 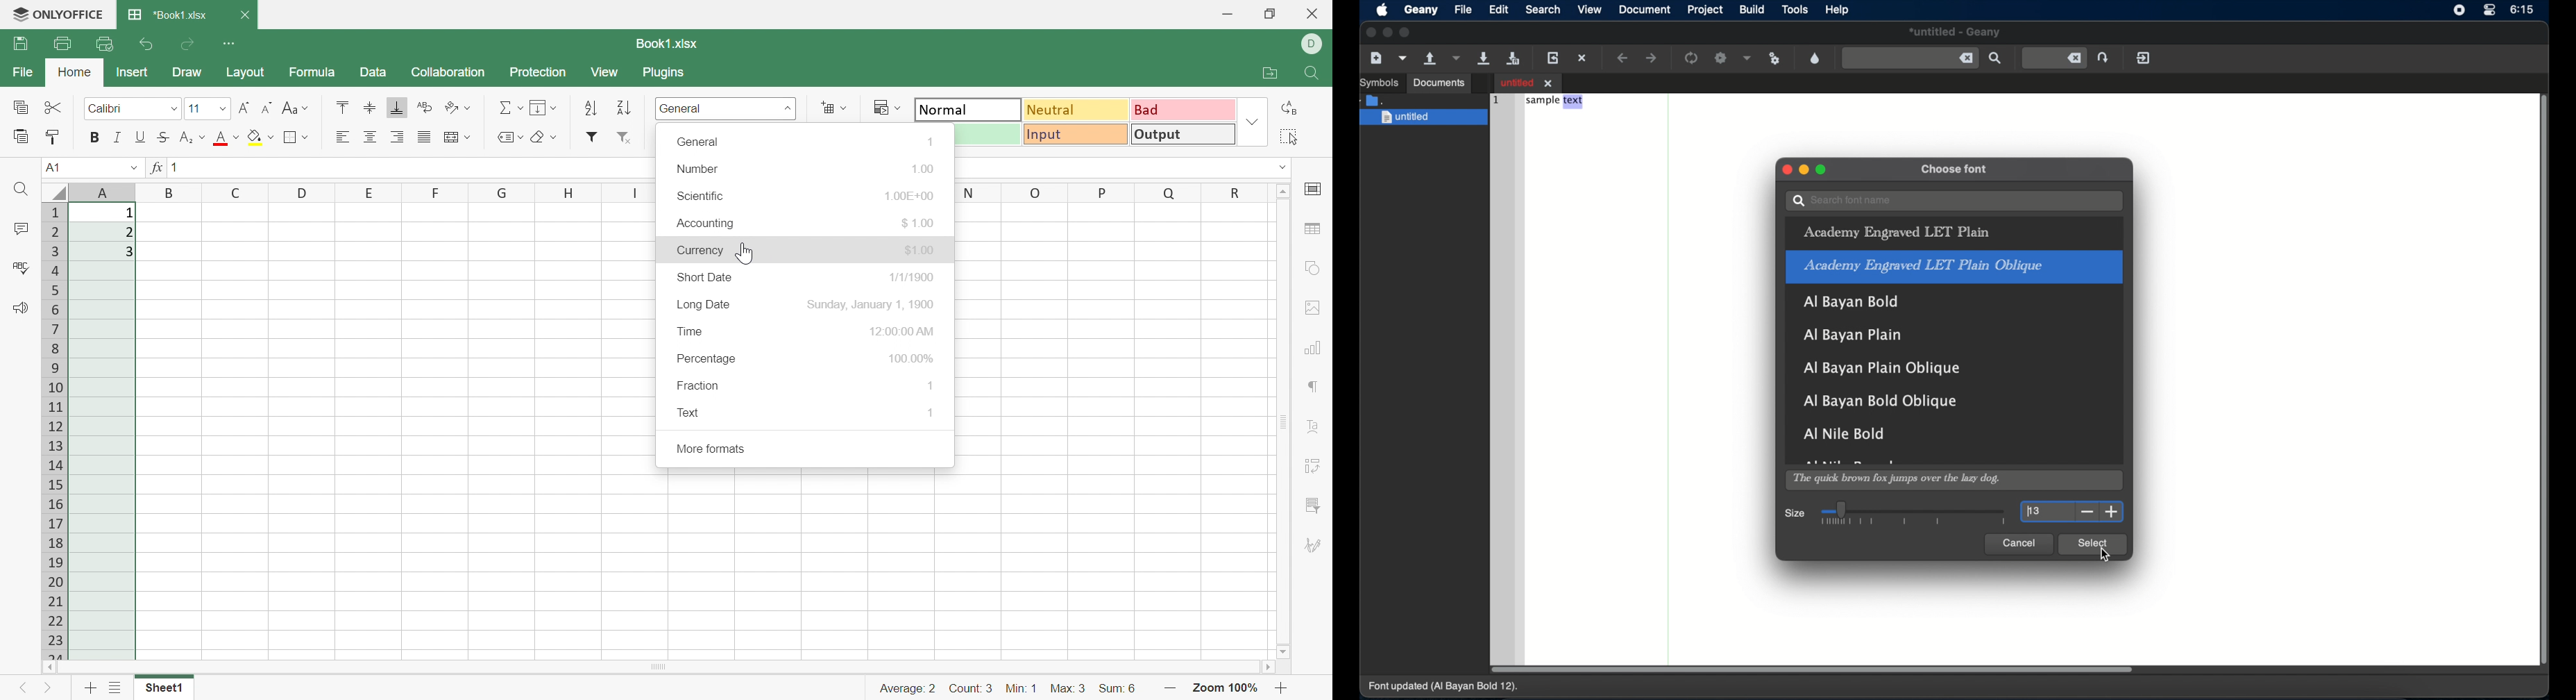 What do you see at coordinates (26, 72) in the screenshot?
I see `File` at bounding box center [26, 72].